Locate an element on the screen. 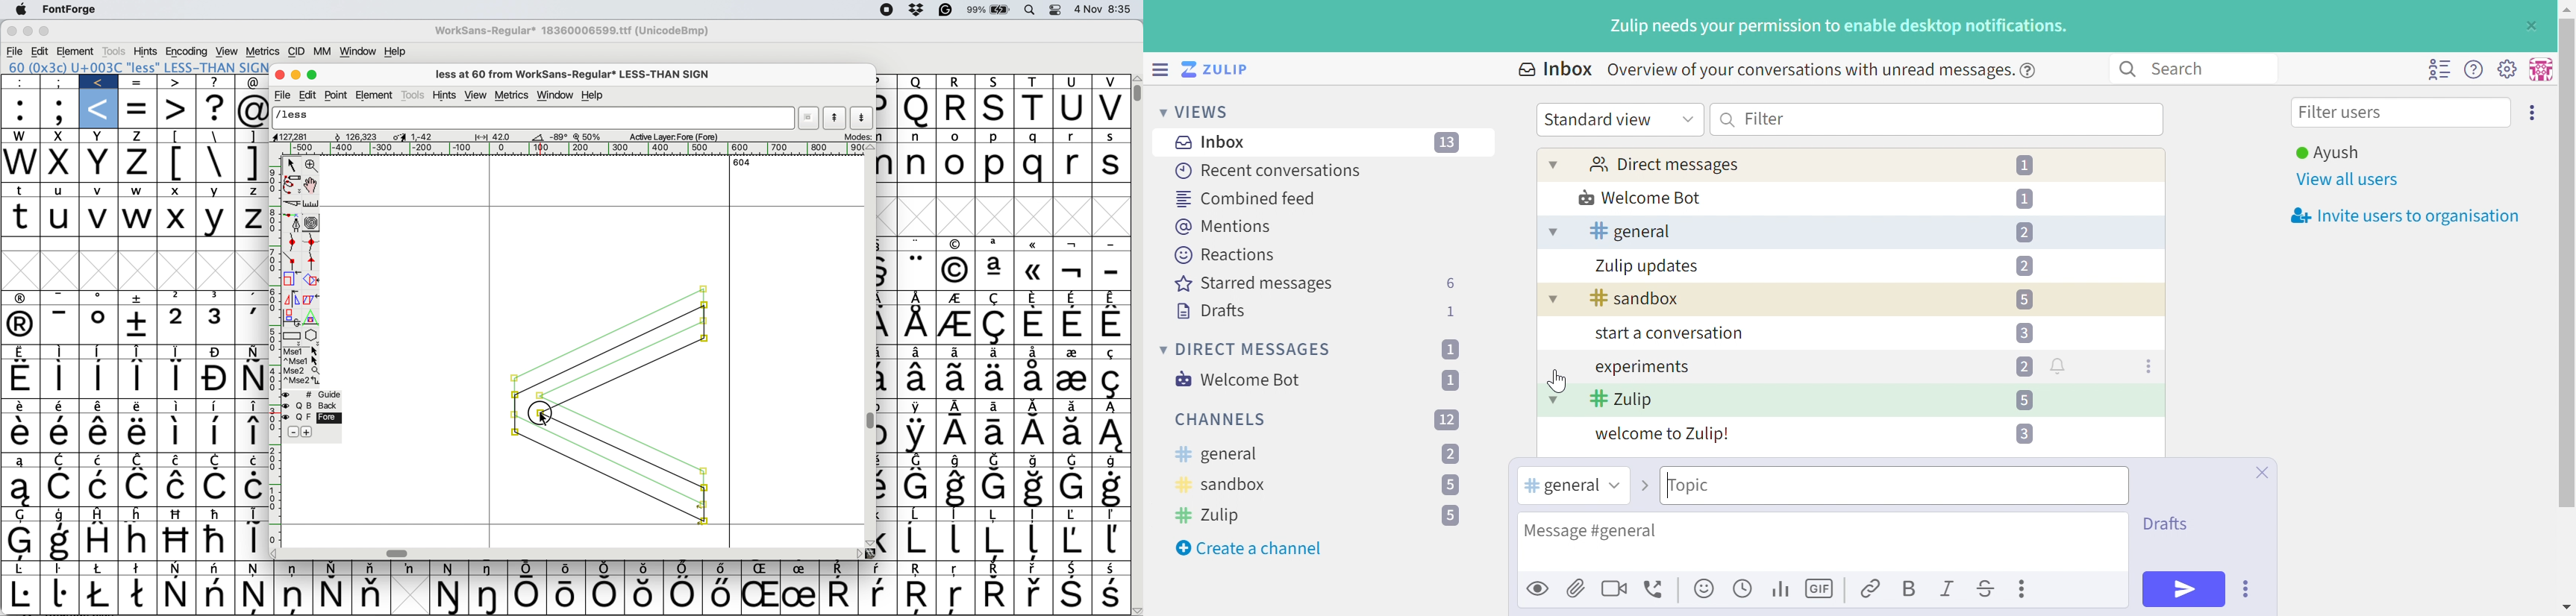  maximize is located at coordinates (315, 75).